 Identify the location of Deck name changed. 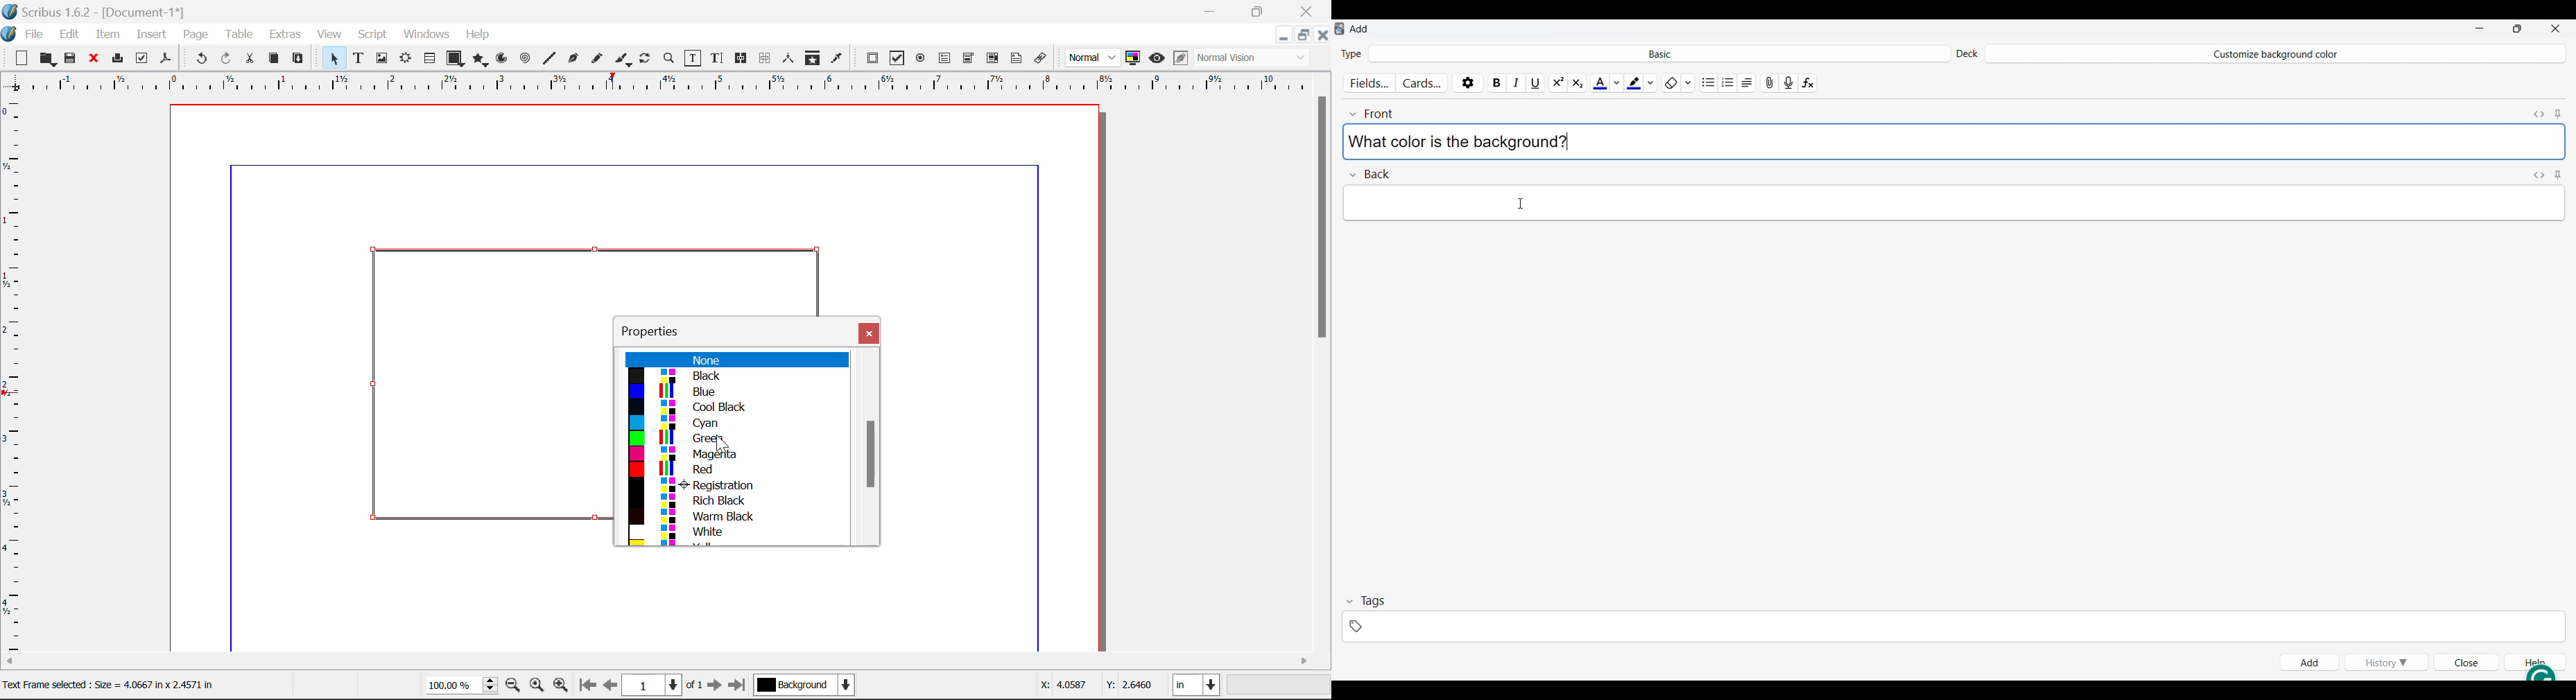
(2274, 54).